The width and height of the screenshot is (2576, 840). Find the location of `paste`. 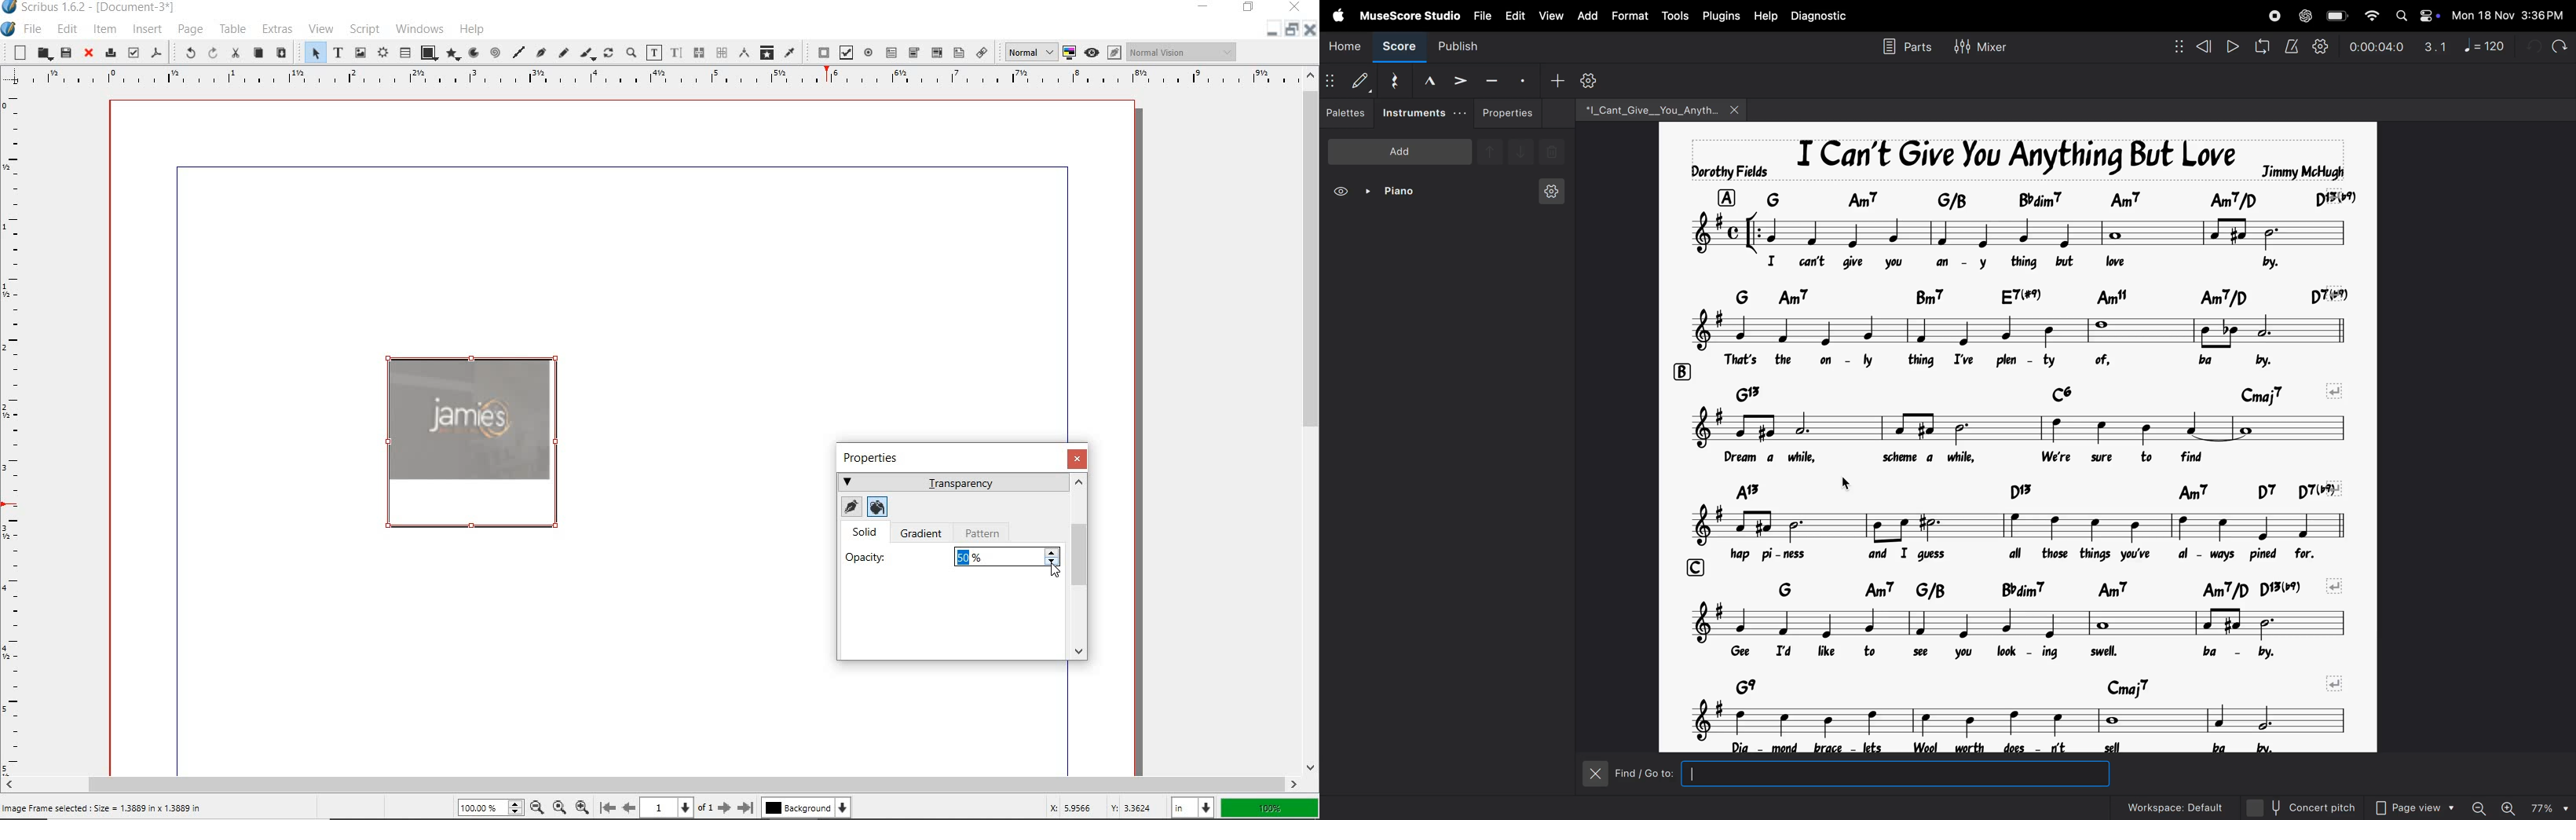

paste is located at coordinates (283, 53).